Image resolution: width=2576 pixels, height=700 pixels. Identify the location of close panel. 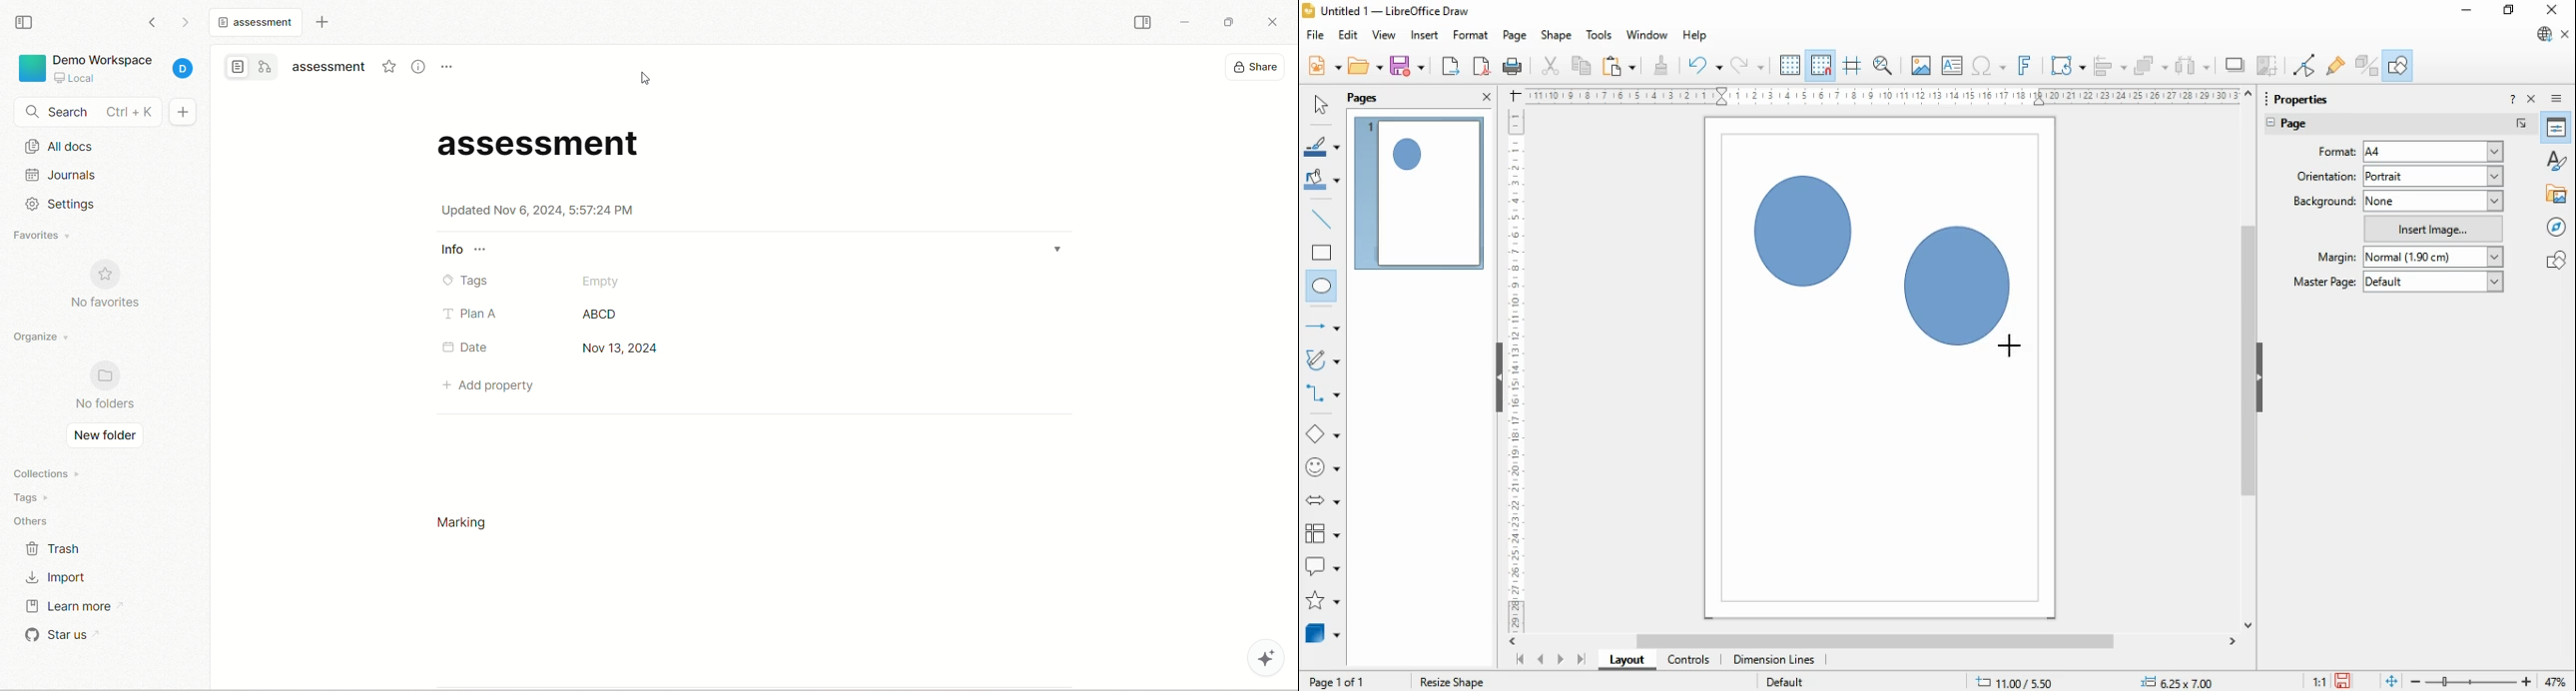
(1487, 96).